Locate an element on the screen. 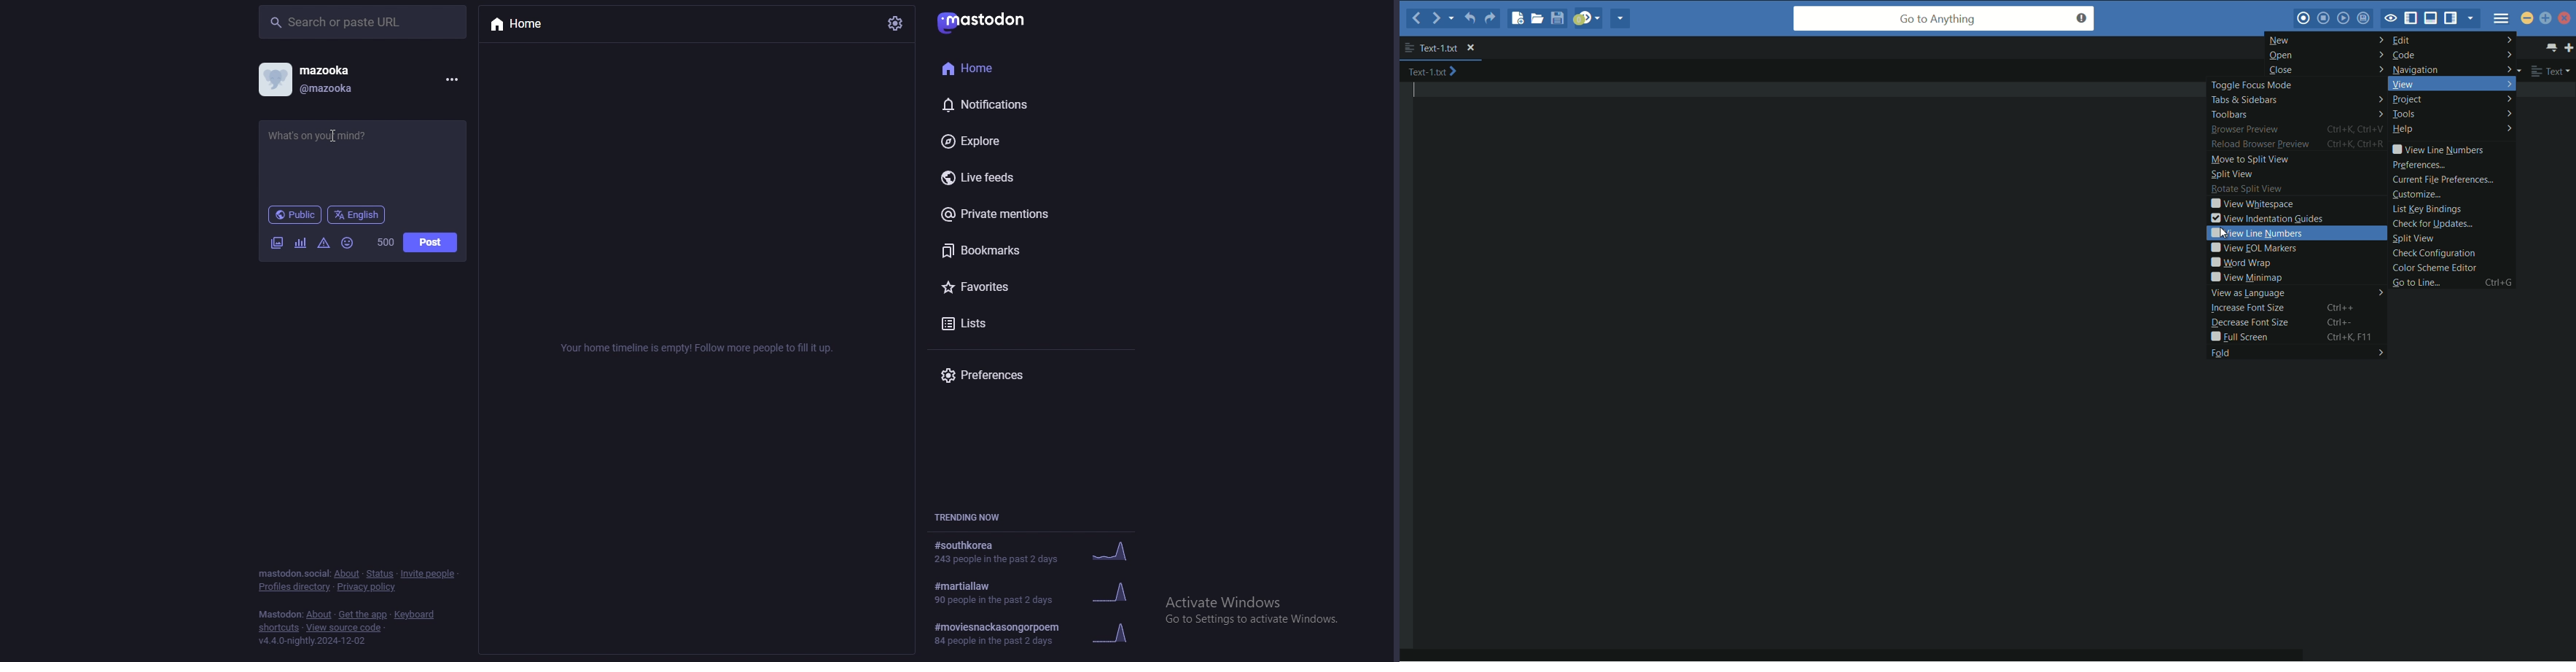 The width and height of the screenshot is (2576, 672). post is located at coordinates (432, 242).